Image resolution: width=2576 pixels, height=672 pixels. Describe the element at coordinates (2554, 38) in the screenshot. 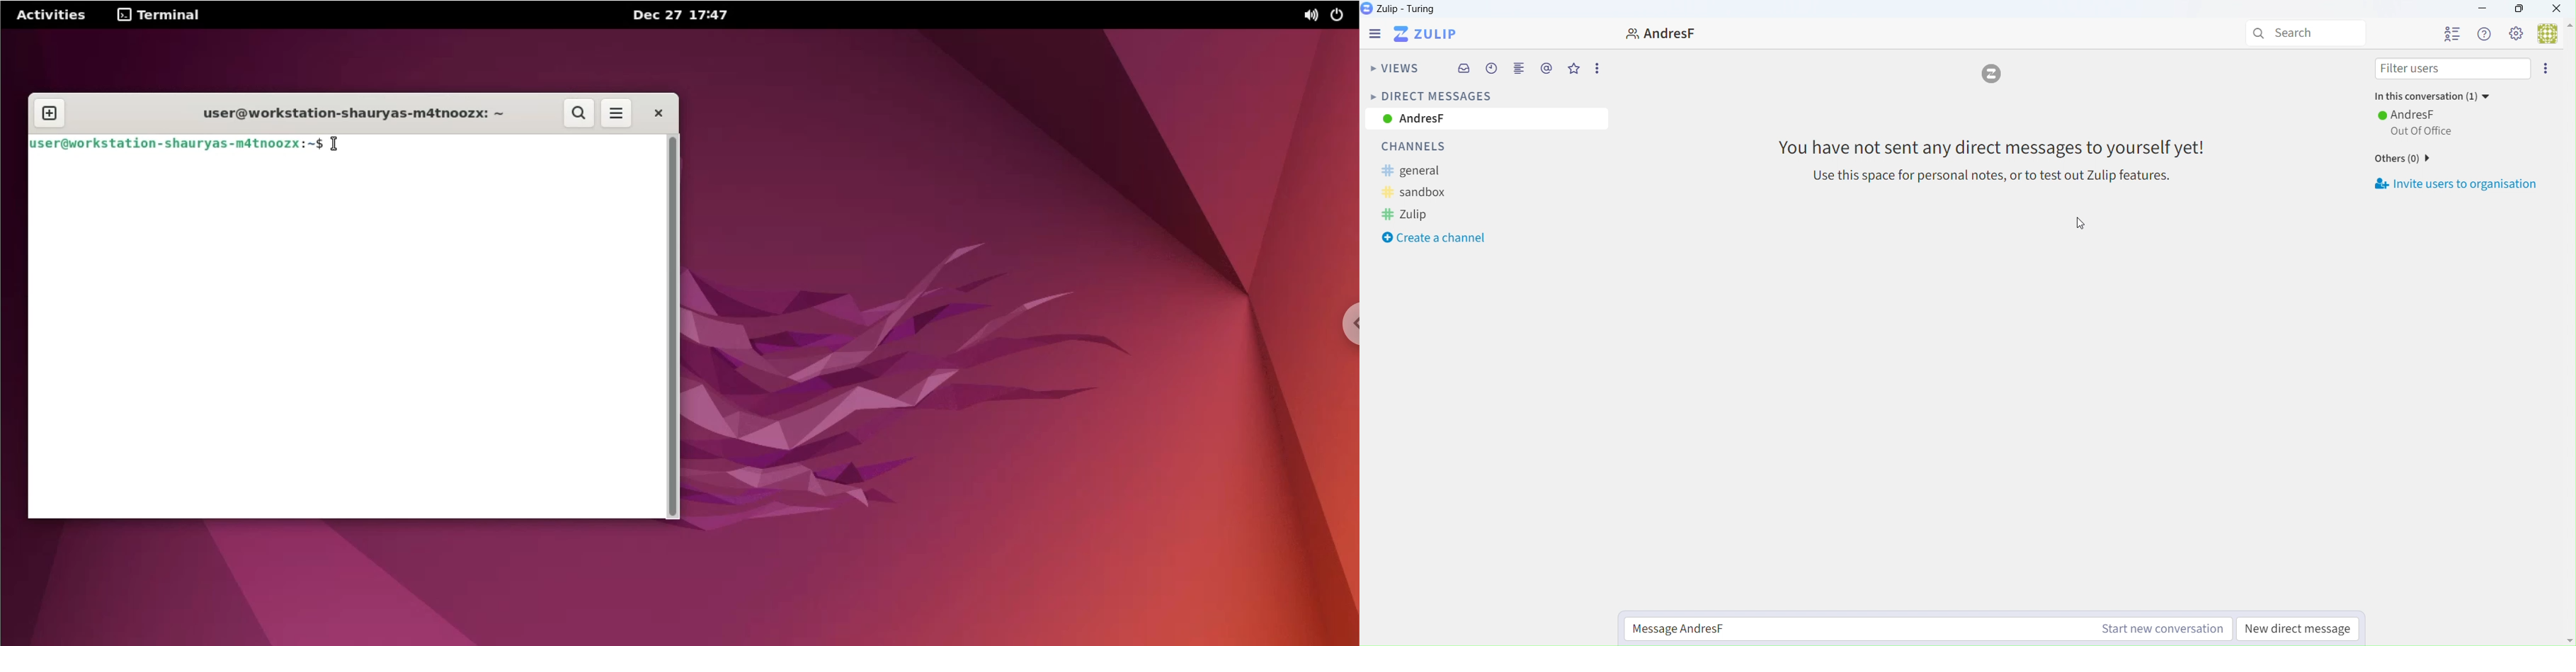

I see `User` at that location.